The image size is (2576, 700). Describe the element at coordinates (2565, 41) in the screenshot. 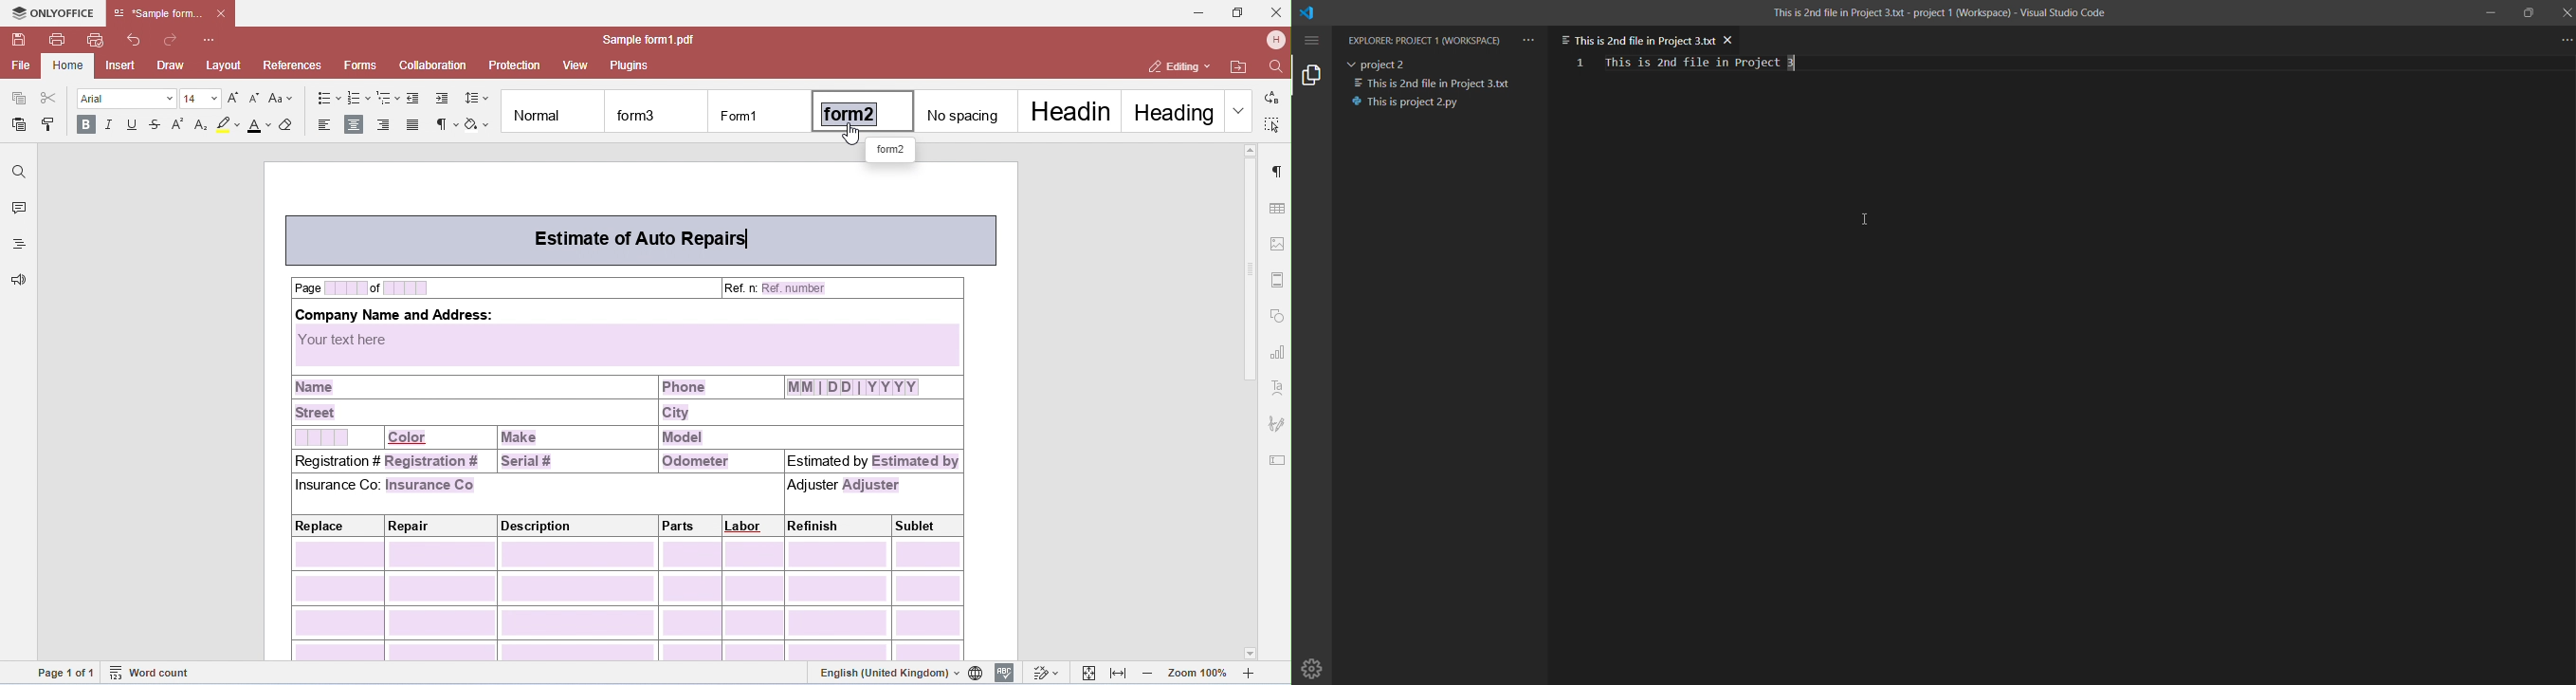

I see `more action` at that location.